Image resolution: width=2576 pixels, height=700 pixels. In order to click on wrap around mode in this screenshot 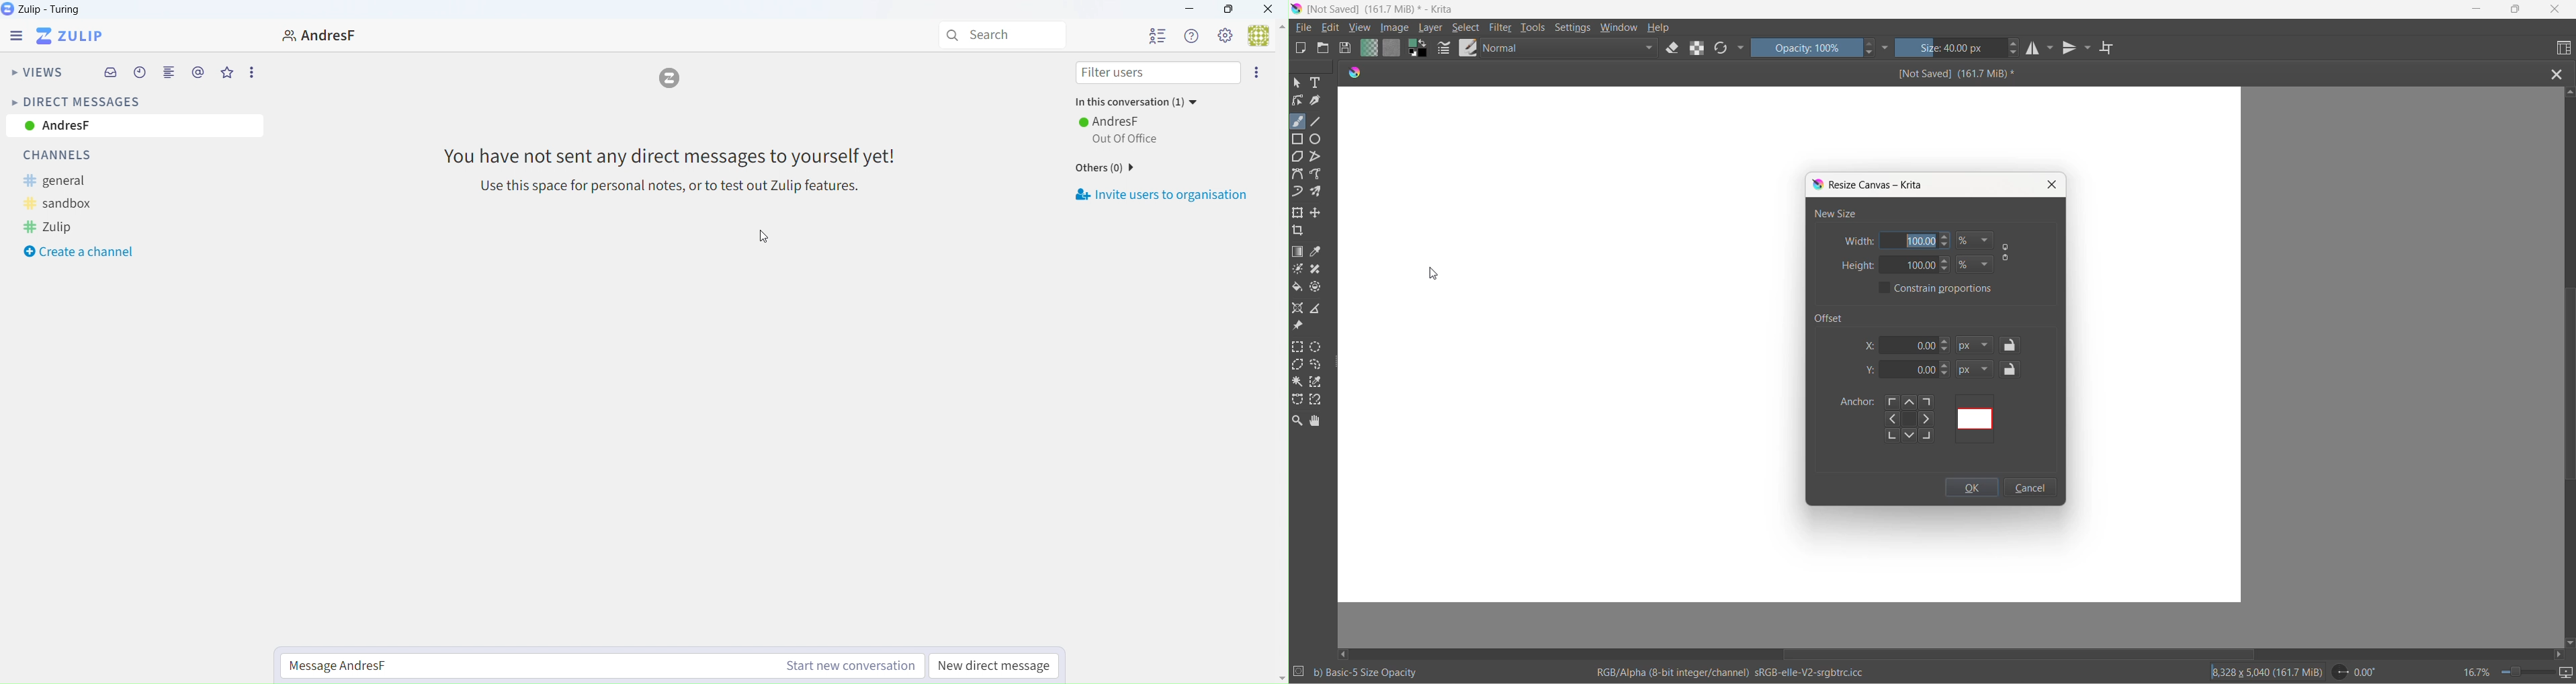, I will do `click(2112, 48)`.